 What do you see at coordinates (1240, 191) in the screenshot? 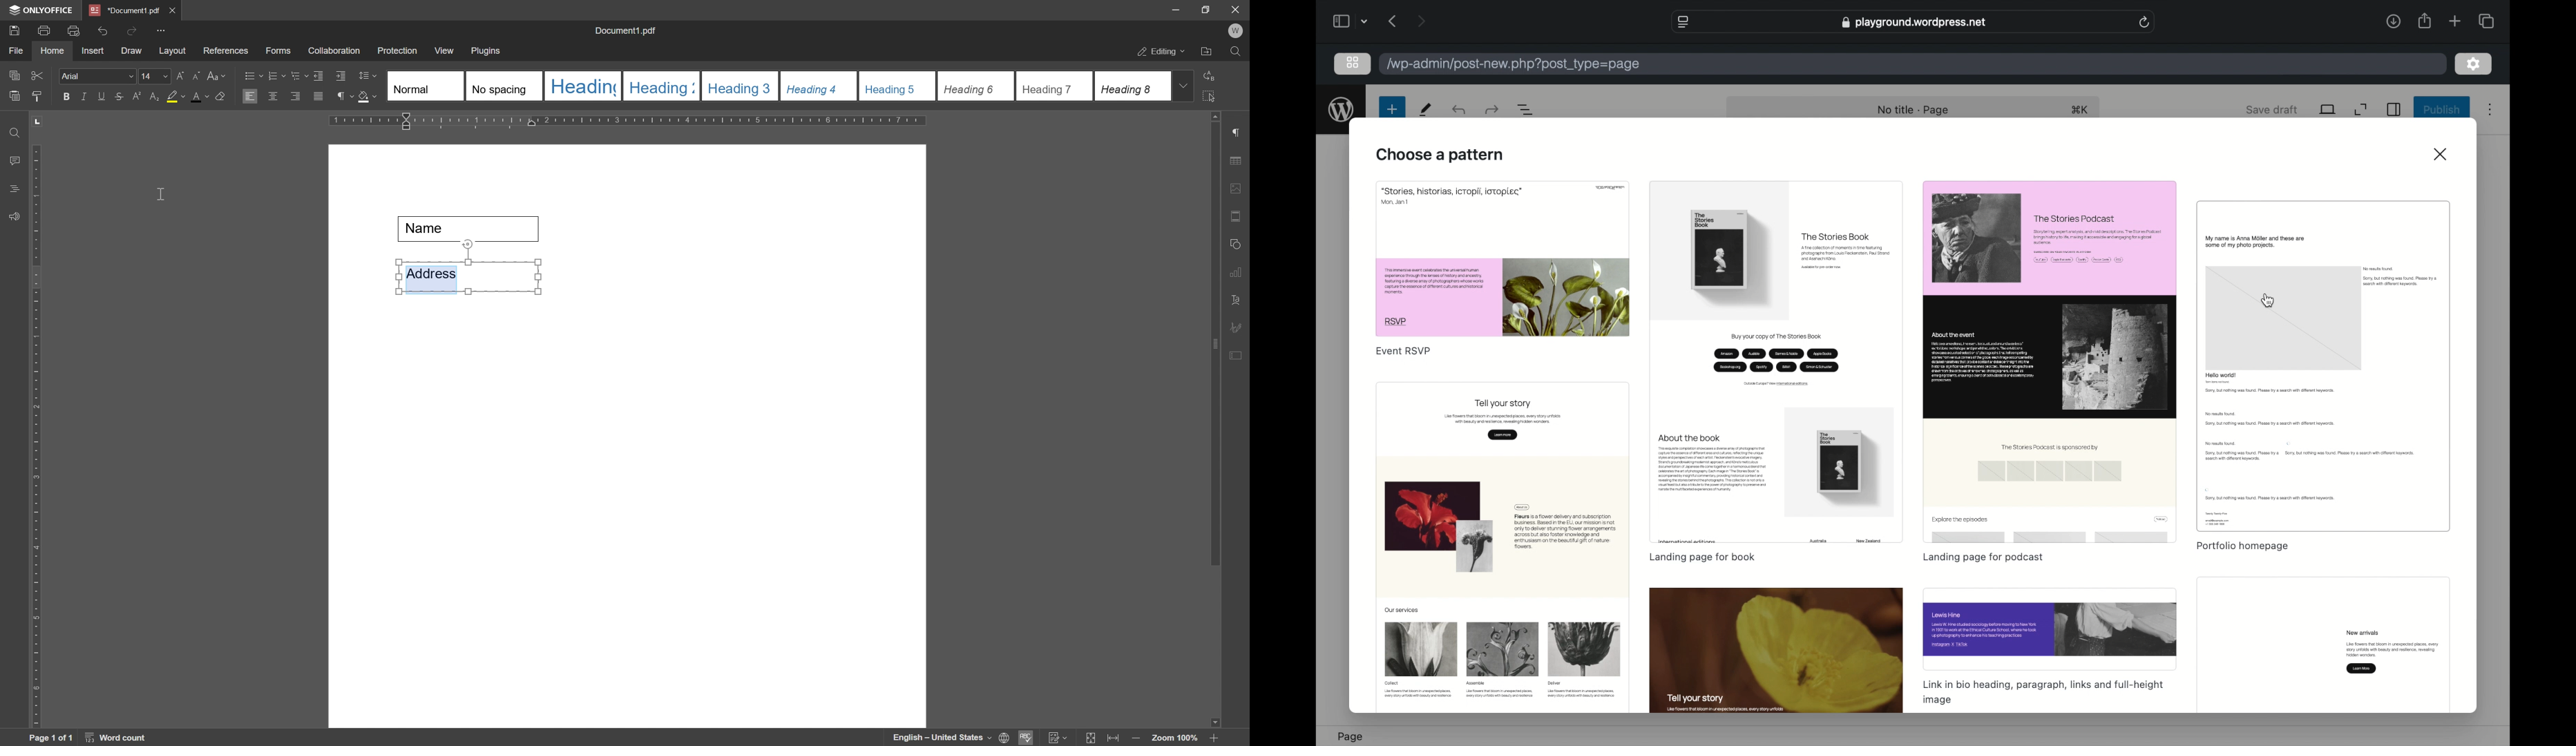
I see `image settings` at bounding box center [1240, 191].